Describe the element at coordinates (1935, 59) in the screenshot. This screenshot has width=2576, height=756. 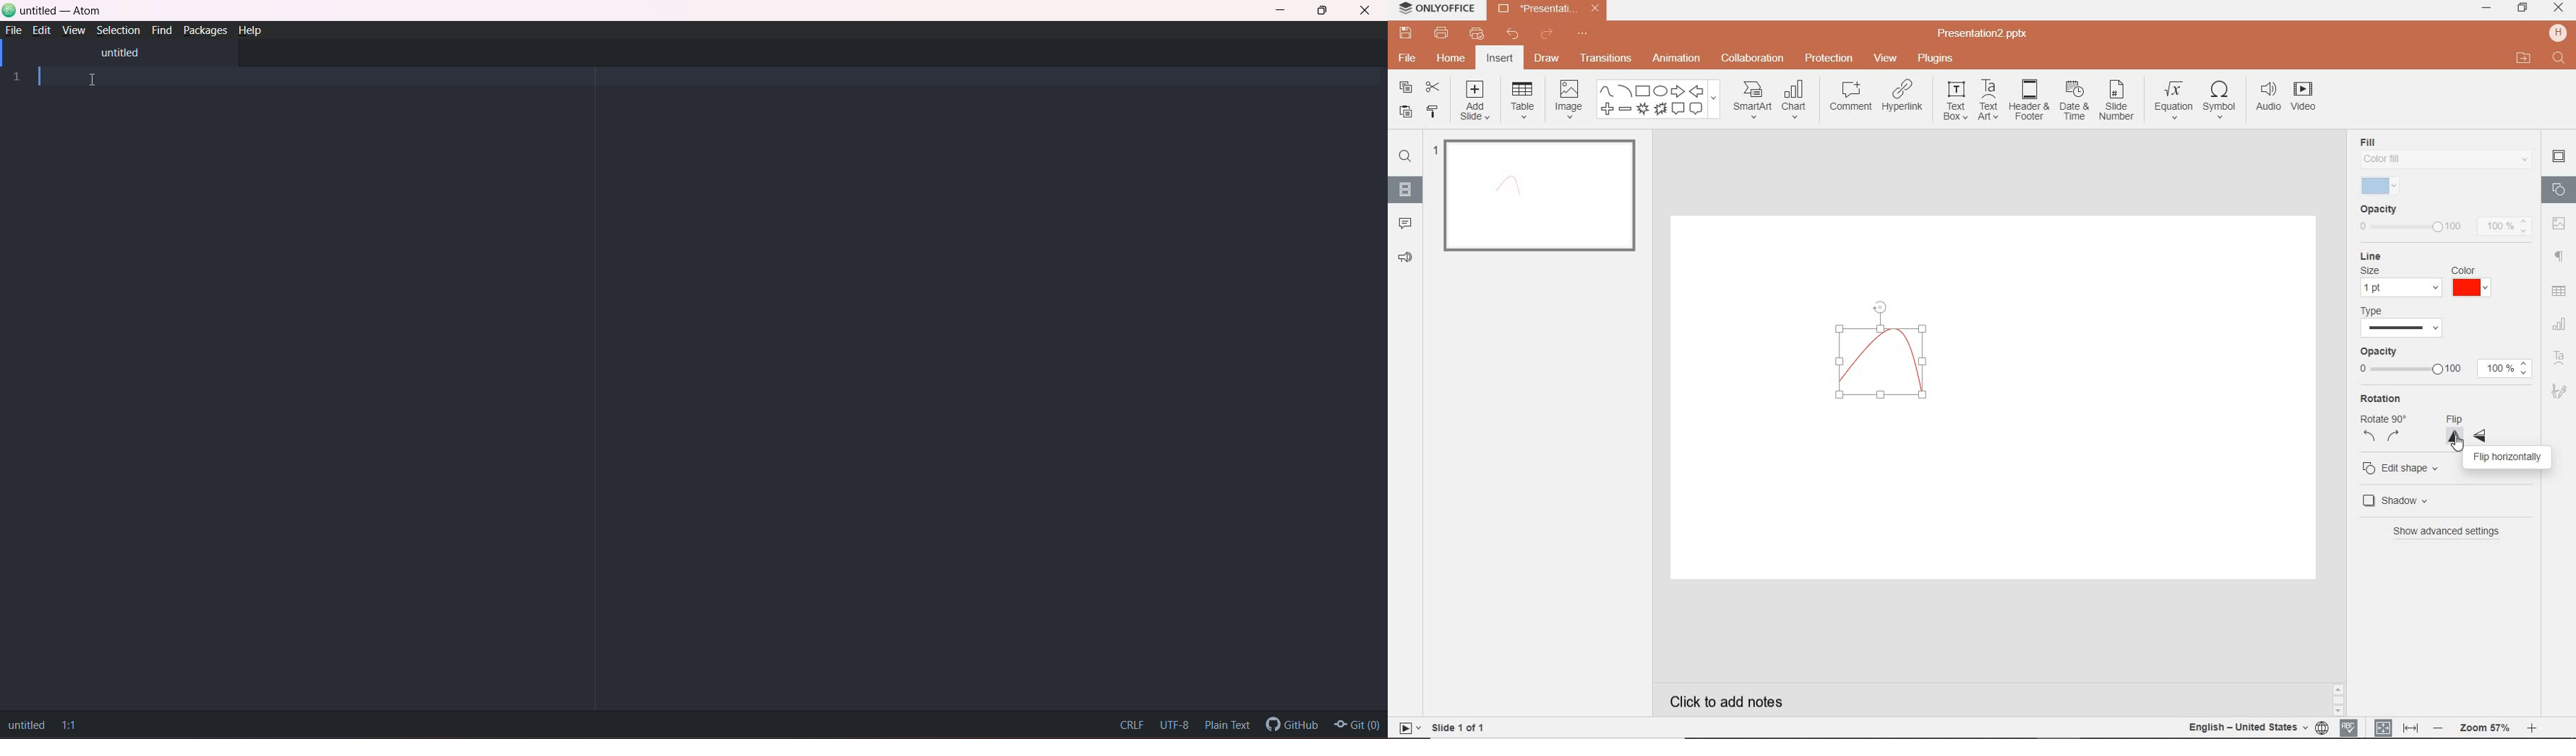
I see `PLUGINS` at that location.